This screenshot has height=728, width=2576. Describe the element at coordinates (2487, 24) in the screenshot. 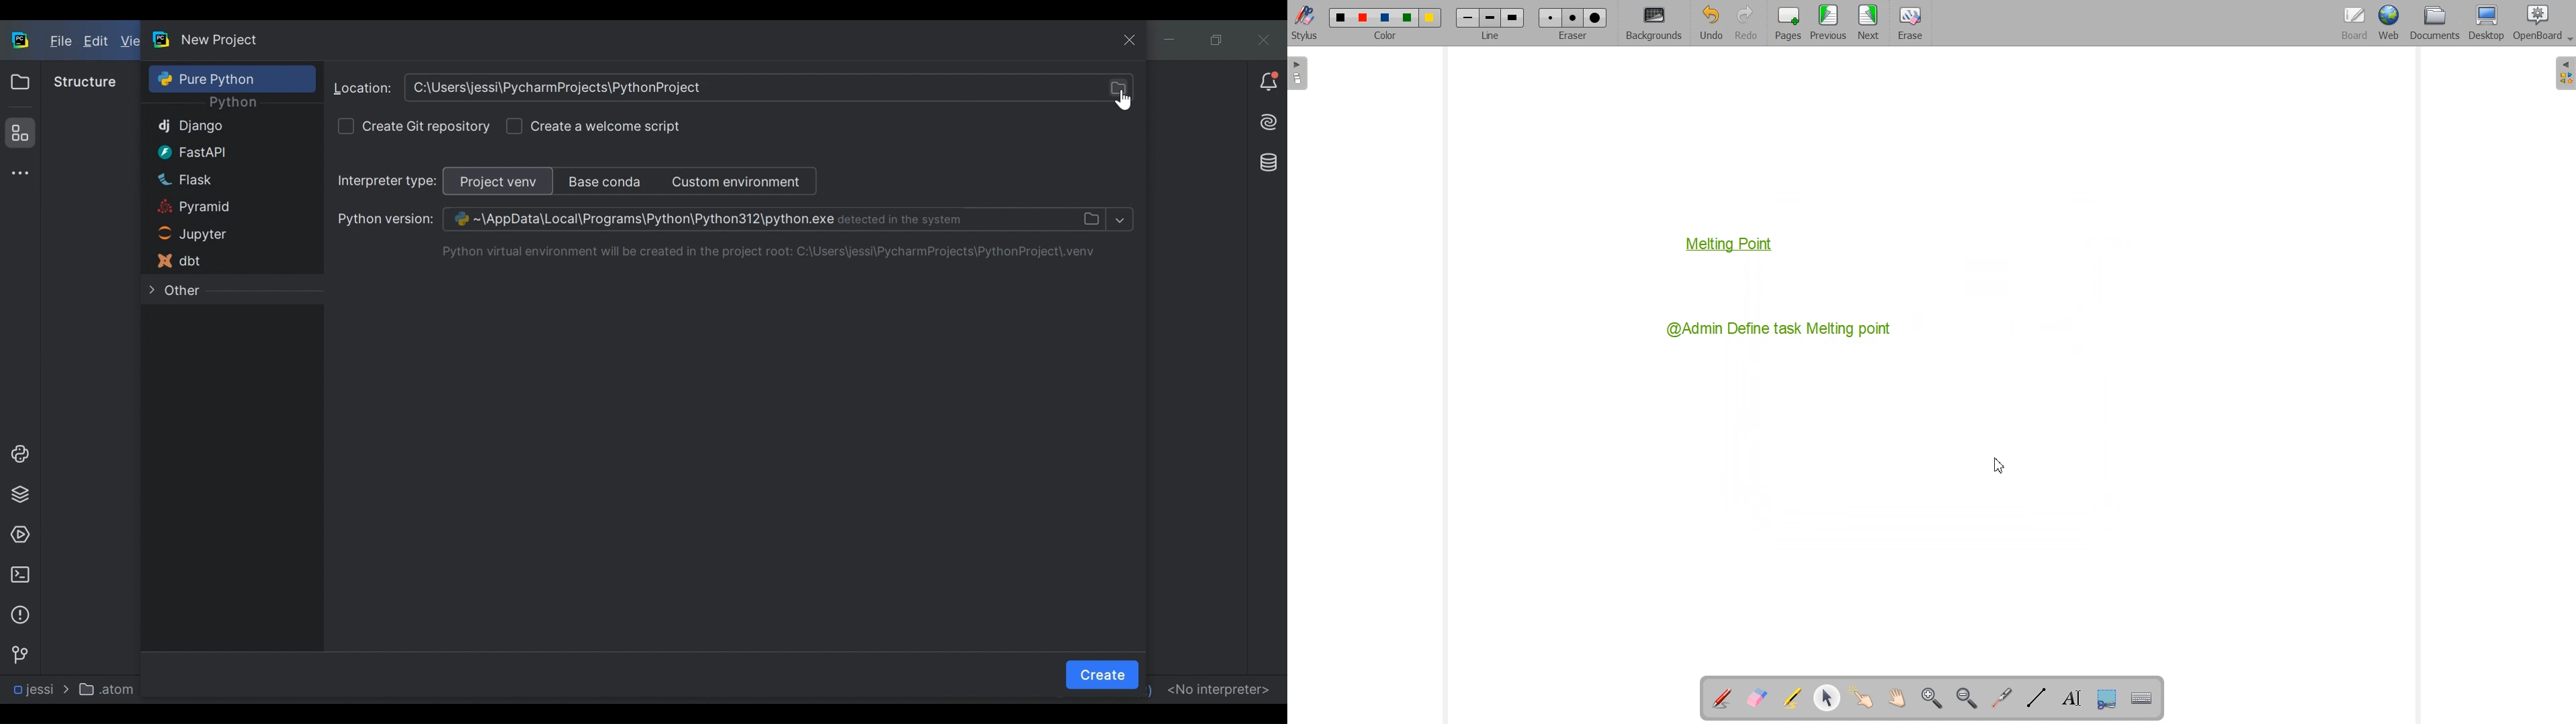

I see `Desktop` at that location.